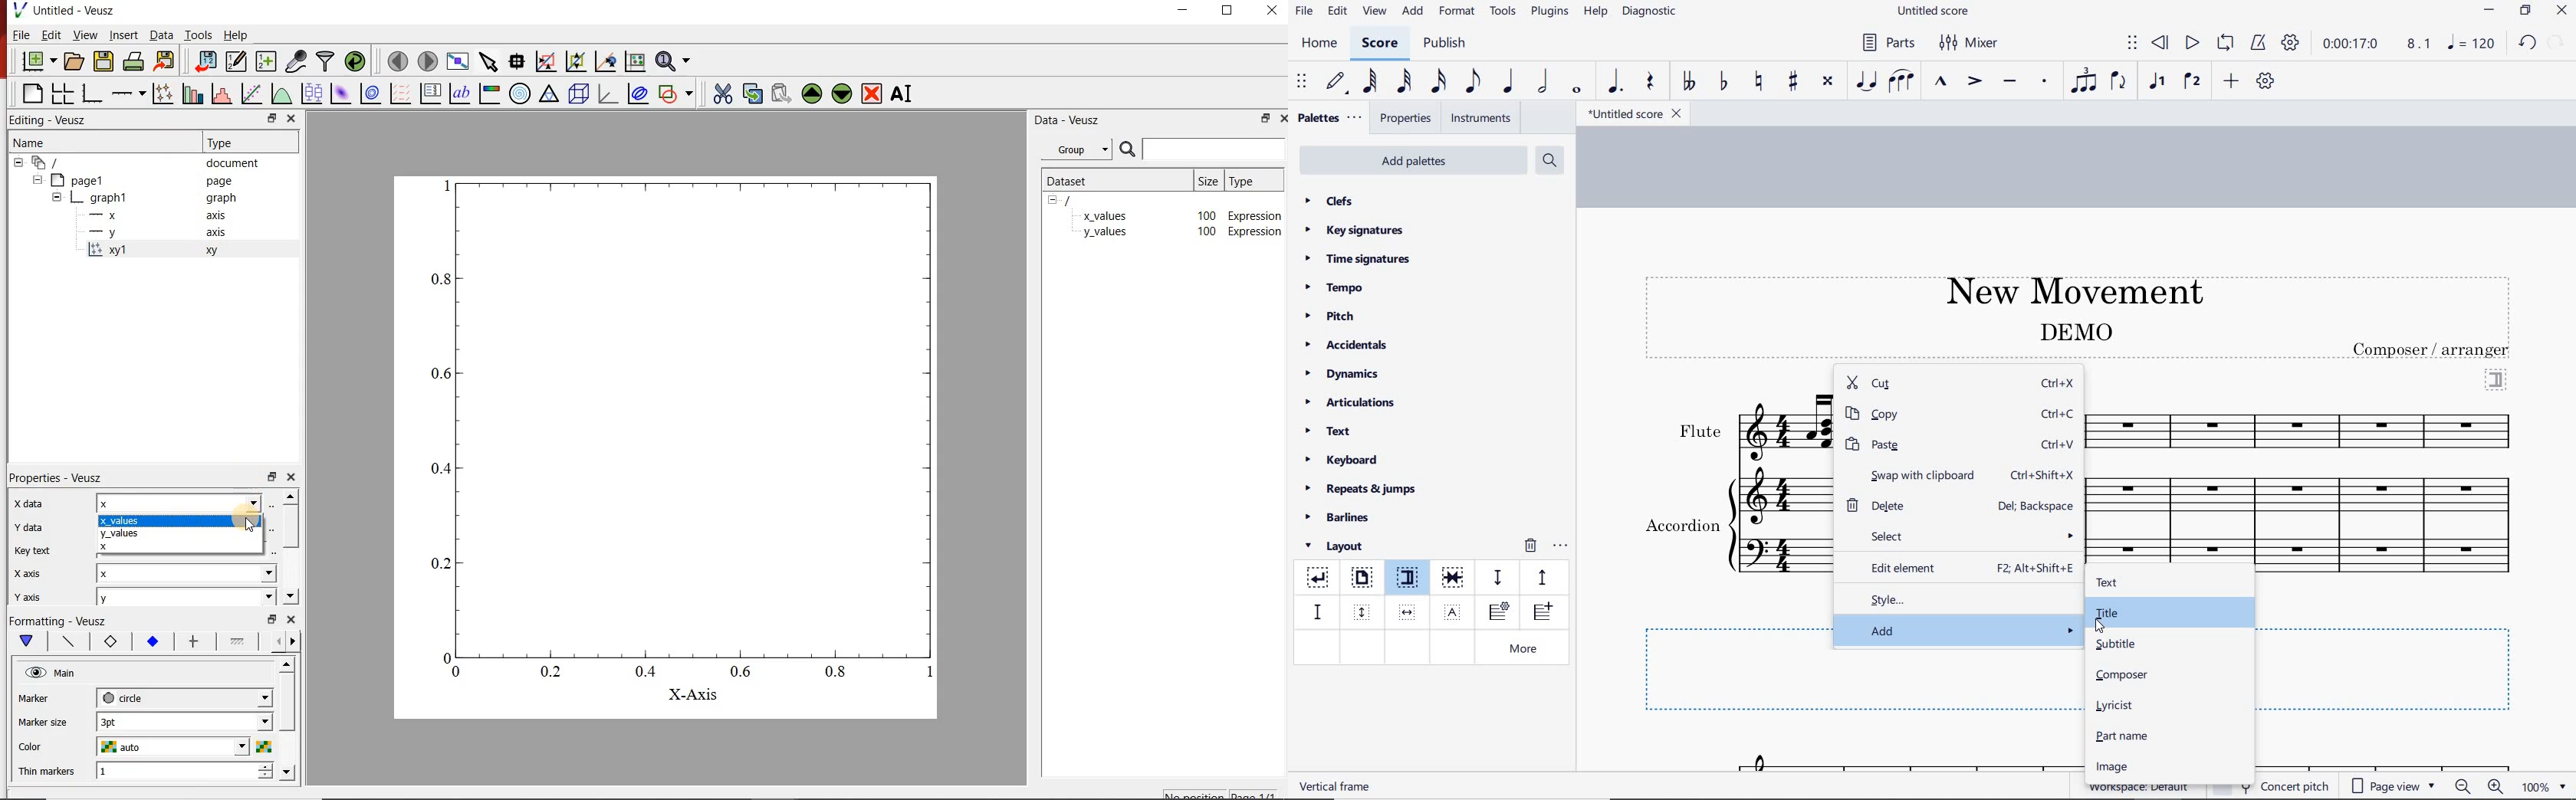 The width and height of the screenshot is (2576, 812). Describe the element at coordinates (1411, 580) in the screenshot. I see `section break` at that location.